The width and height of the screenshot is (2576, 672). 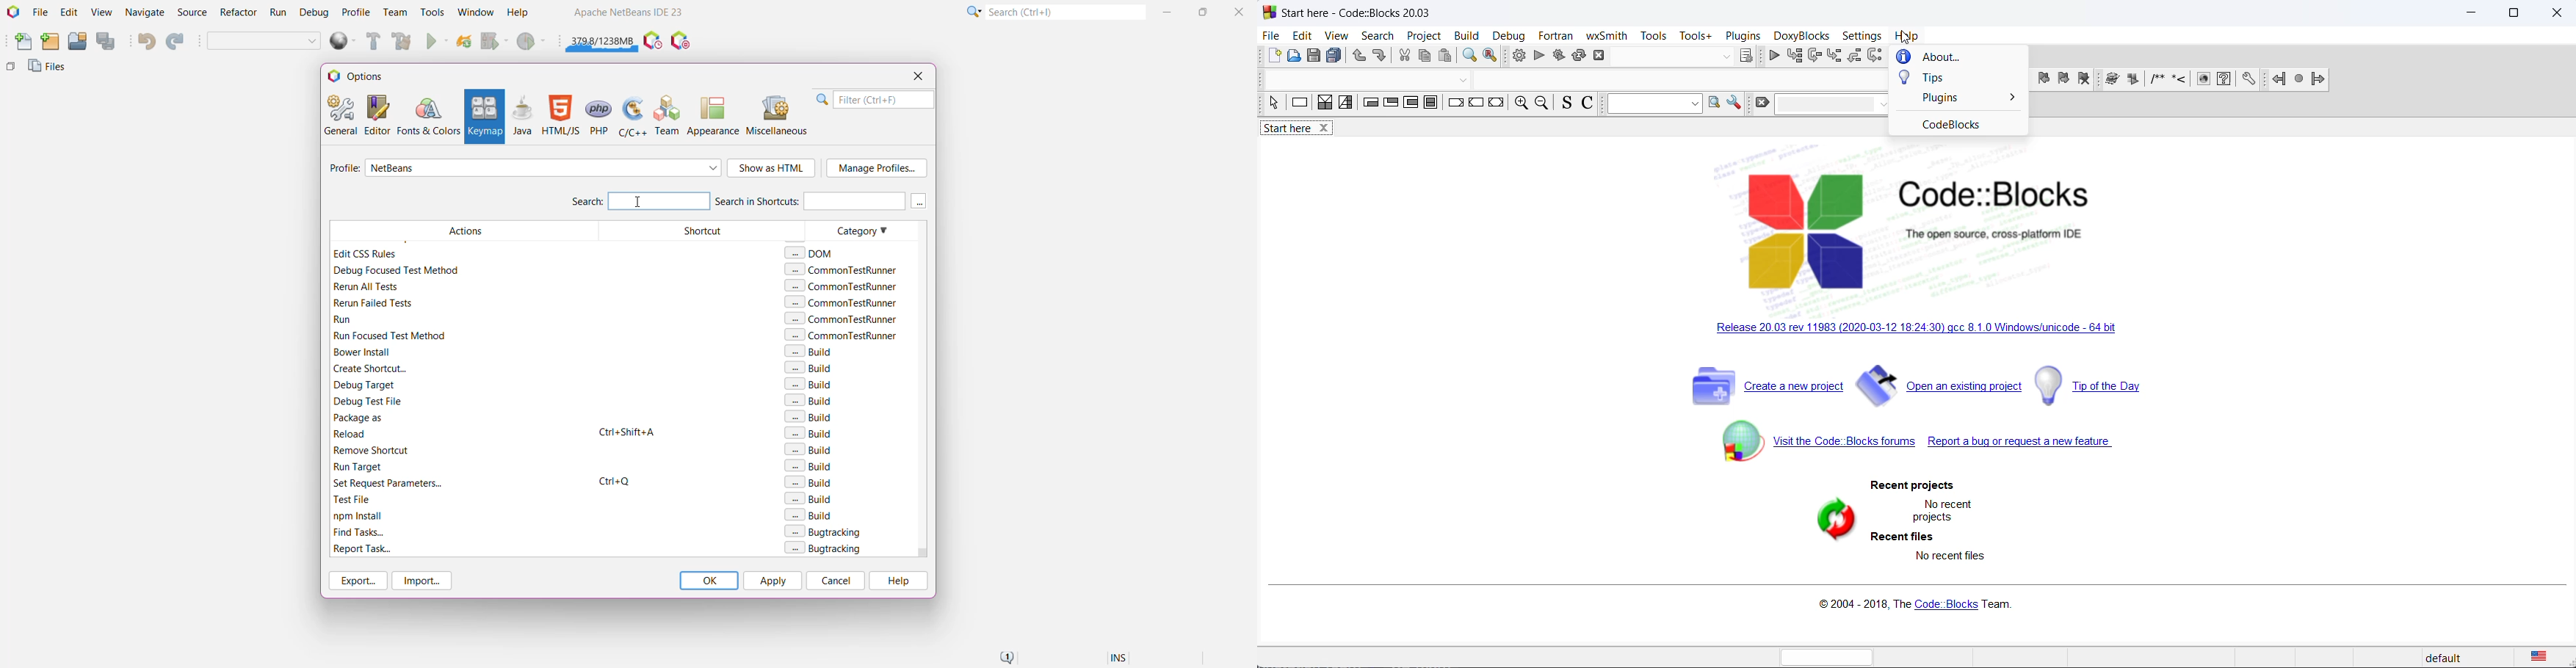 I want to click on settings, so click(x=2224, y=81).